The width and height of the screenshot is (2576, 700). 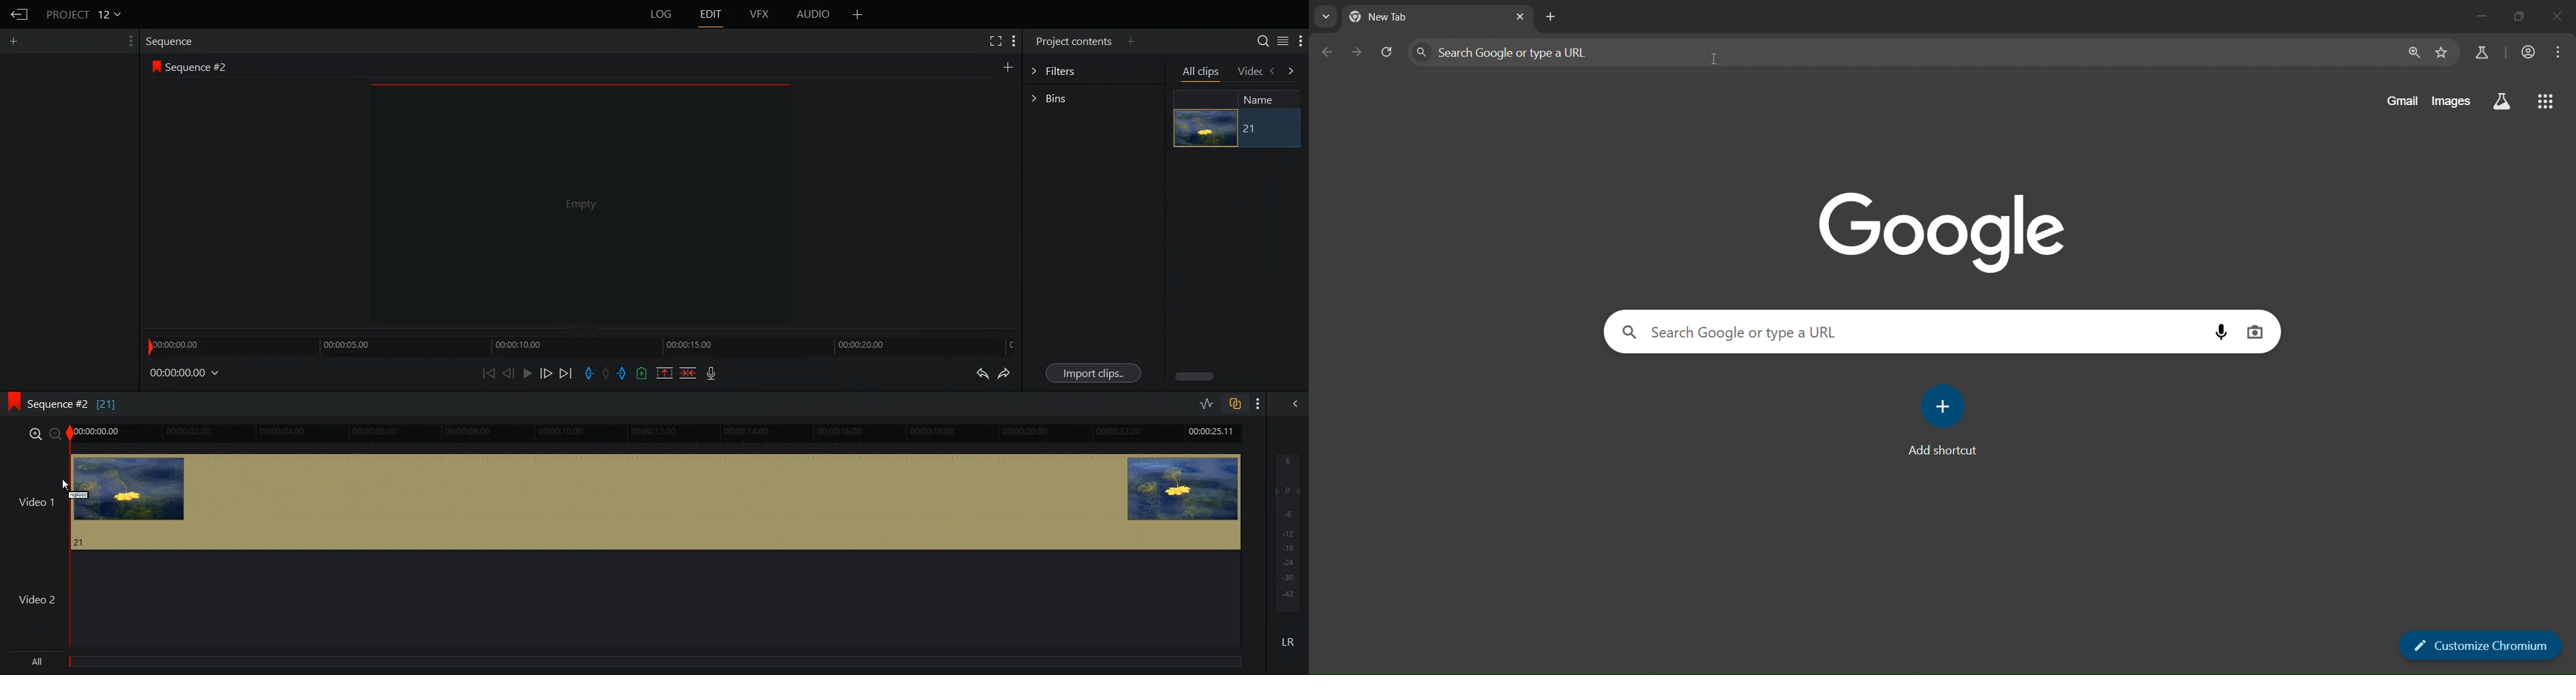 What do you see at coordinates (2442, 51) in the screenshot?
I see `bookmark page` at bounding box center [2442, 51].